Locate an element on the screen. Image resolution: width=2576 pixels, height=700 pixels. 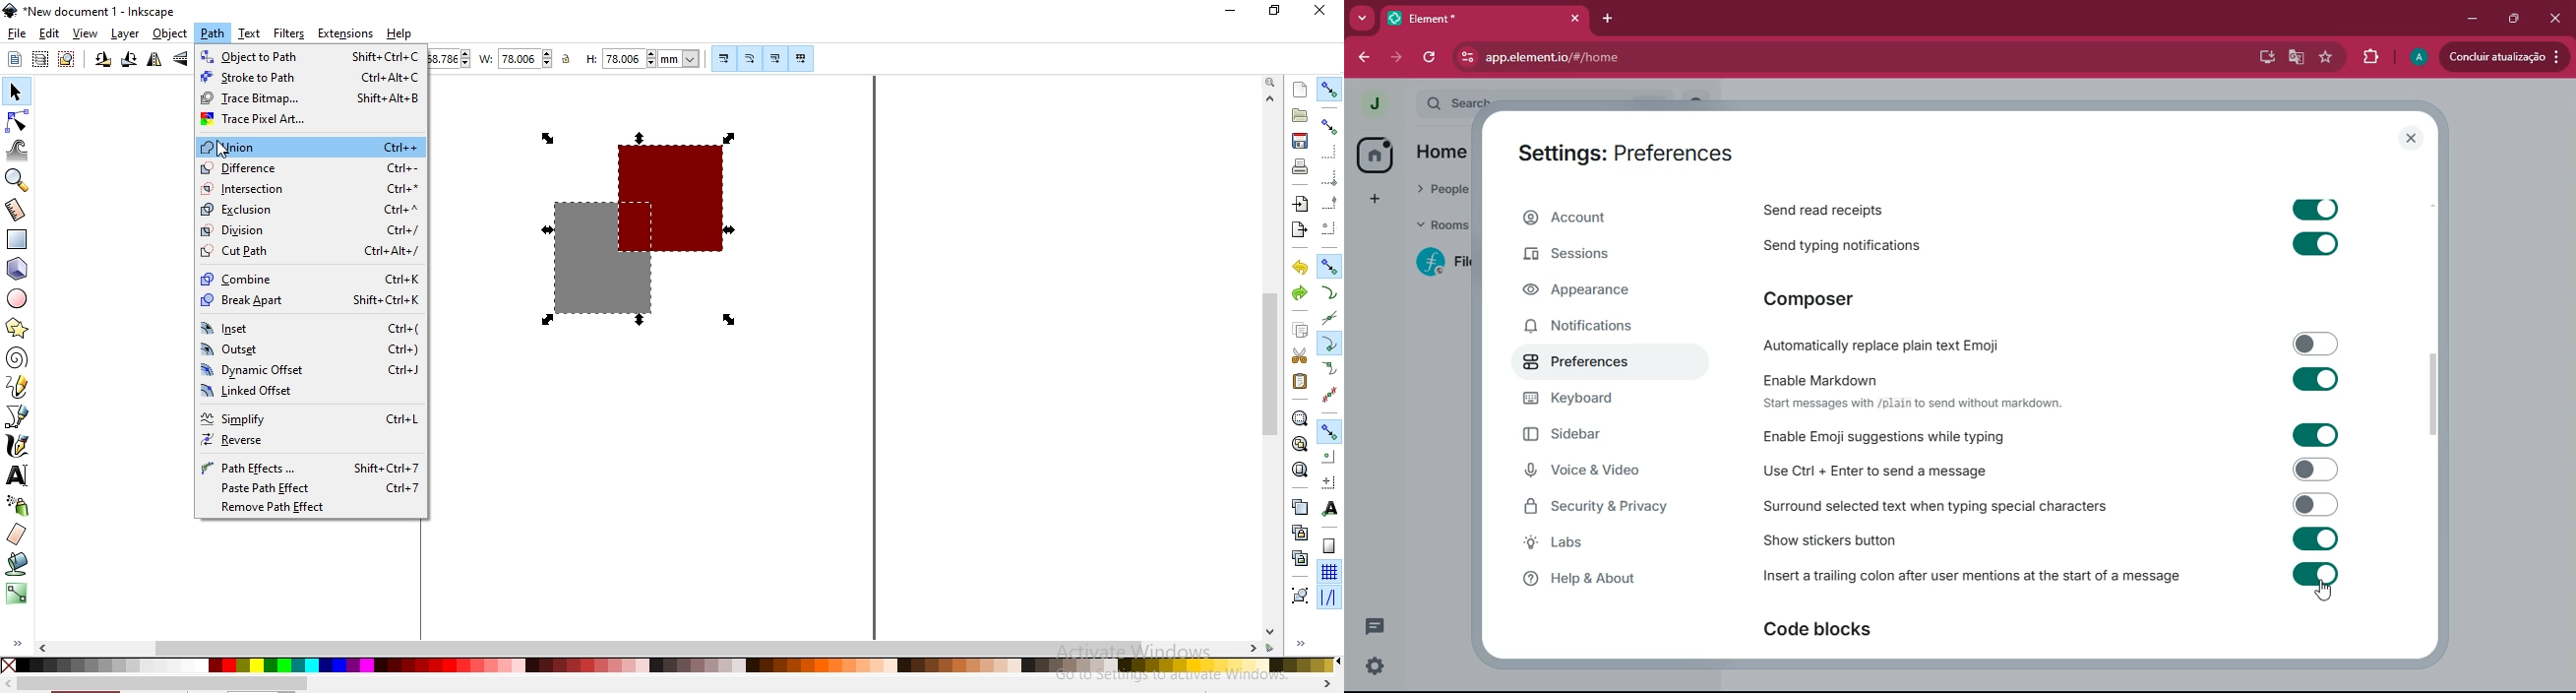
import a bitmap is located at coordinates (1299, 205).